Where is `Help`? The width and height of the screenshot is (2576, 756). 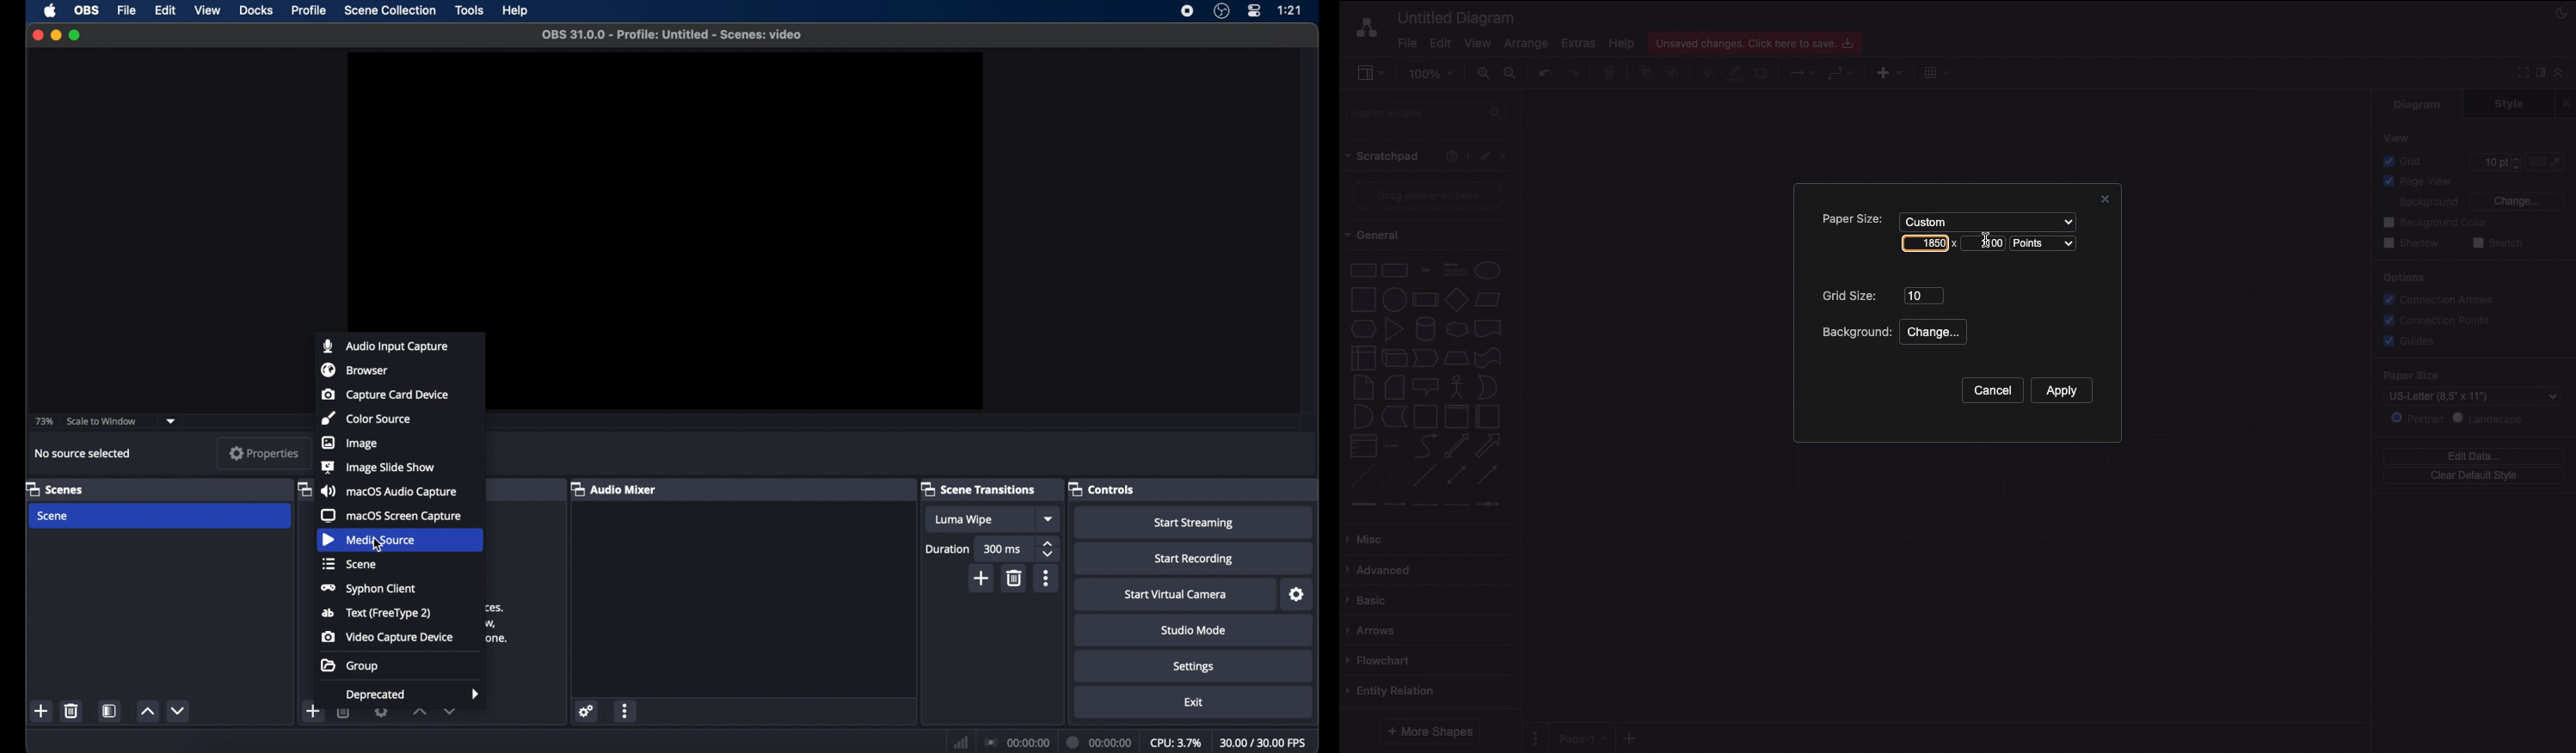 Help is located at coordinates (1621, 42).